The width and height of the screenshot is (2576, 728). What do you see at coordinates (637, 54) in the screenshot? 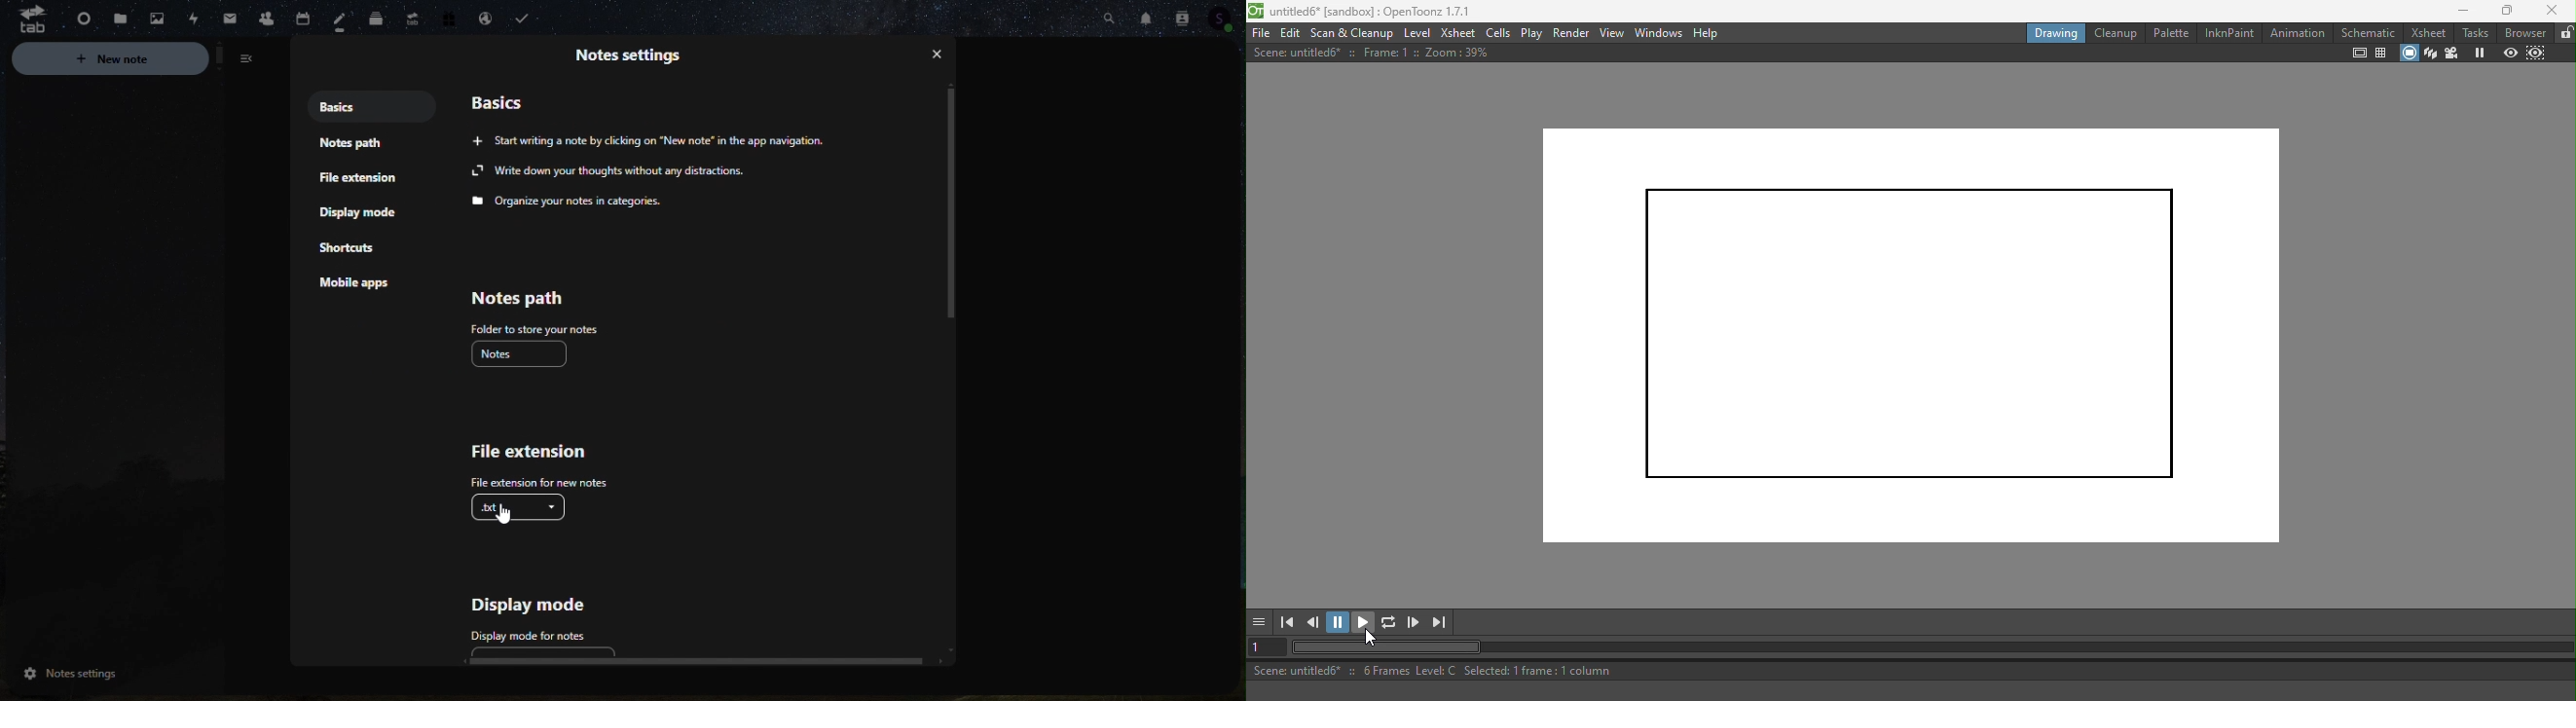
I see `Note settings` at bounding box center [637, 54].